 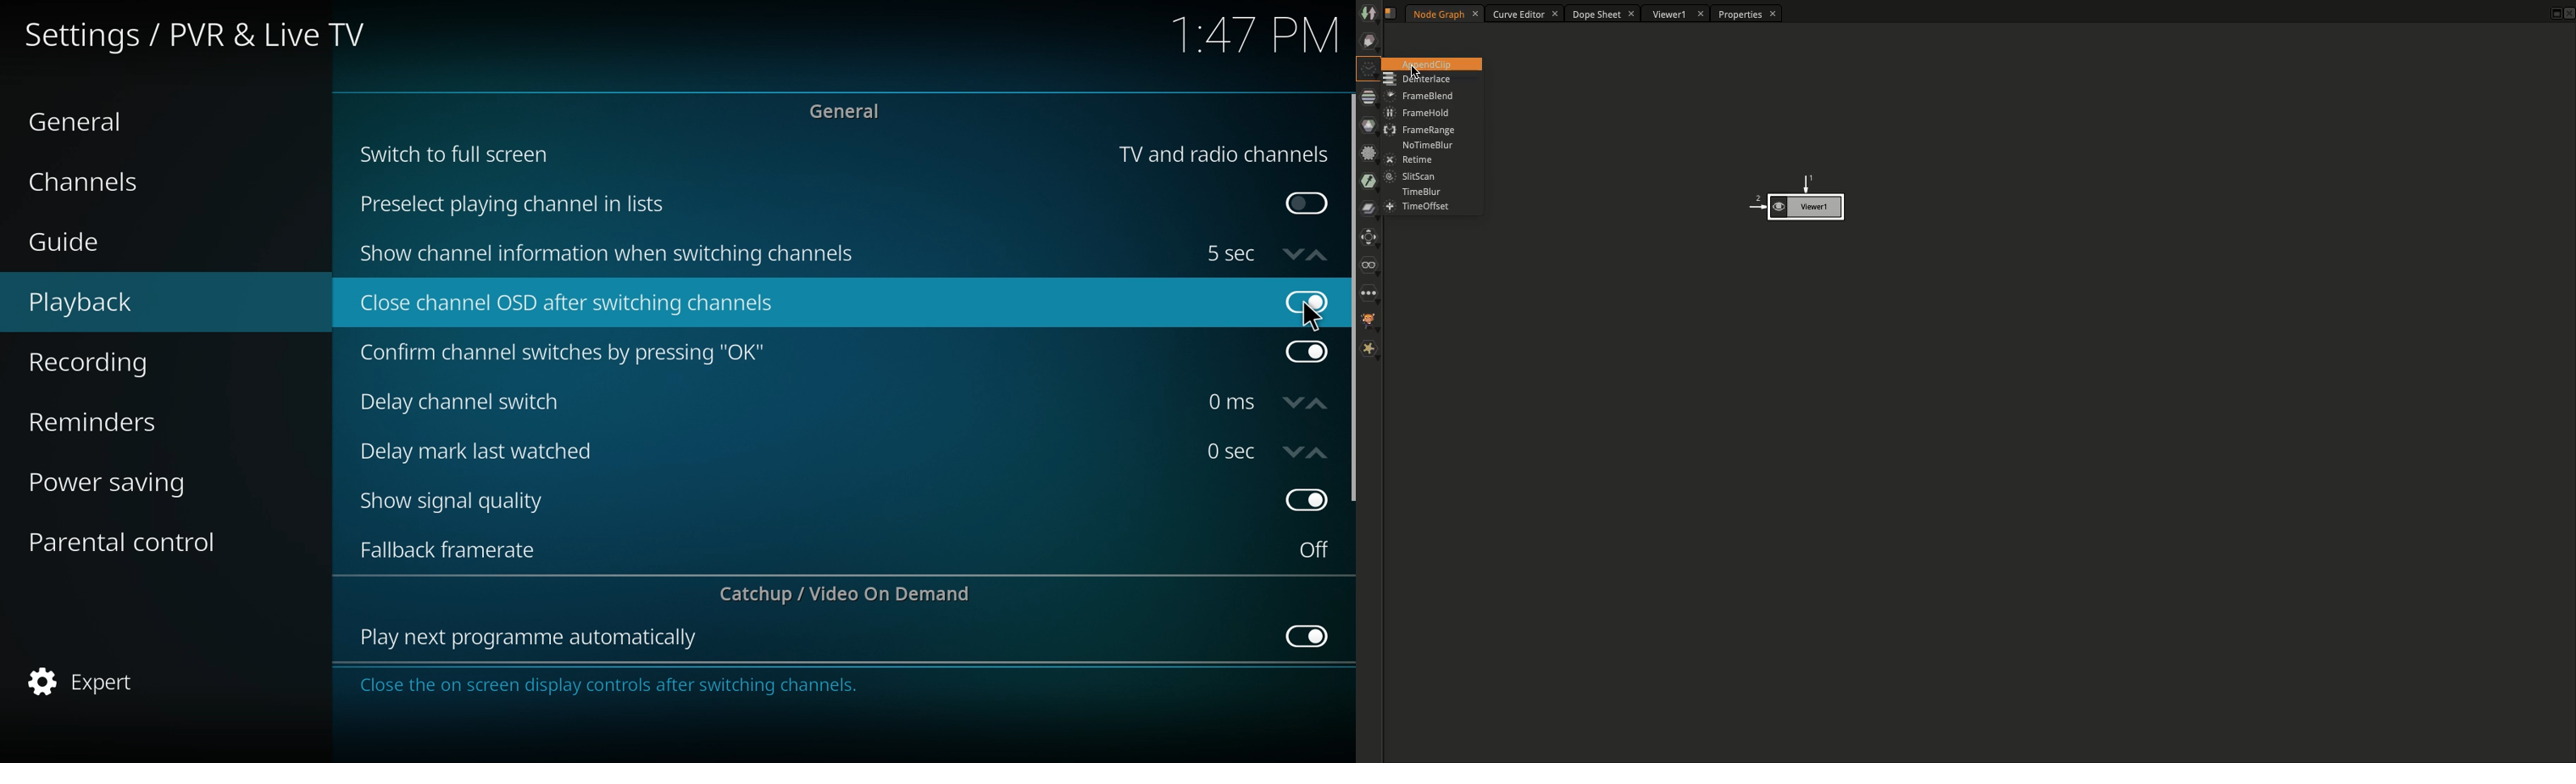 I want to click on scroll bar, so click(x=1350, y=298).